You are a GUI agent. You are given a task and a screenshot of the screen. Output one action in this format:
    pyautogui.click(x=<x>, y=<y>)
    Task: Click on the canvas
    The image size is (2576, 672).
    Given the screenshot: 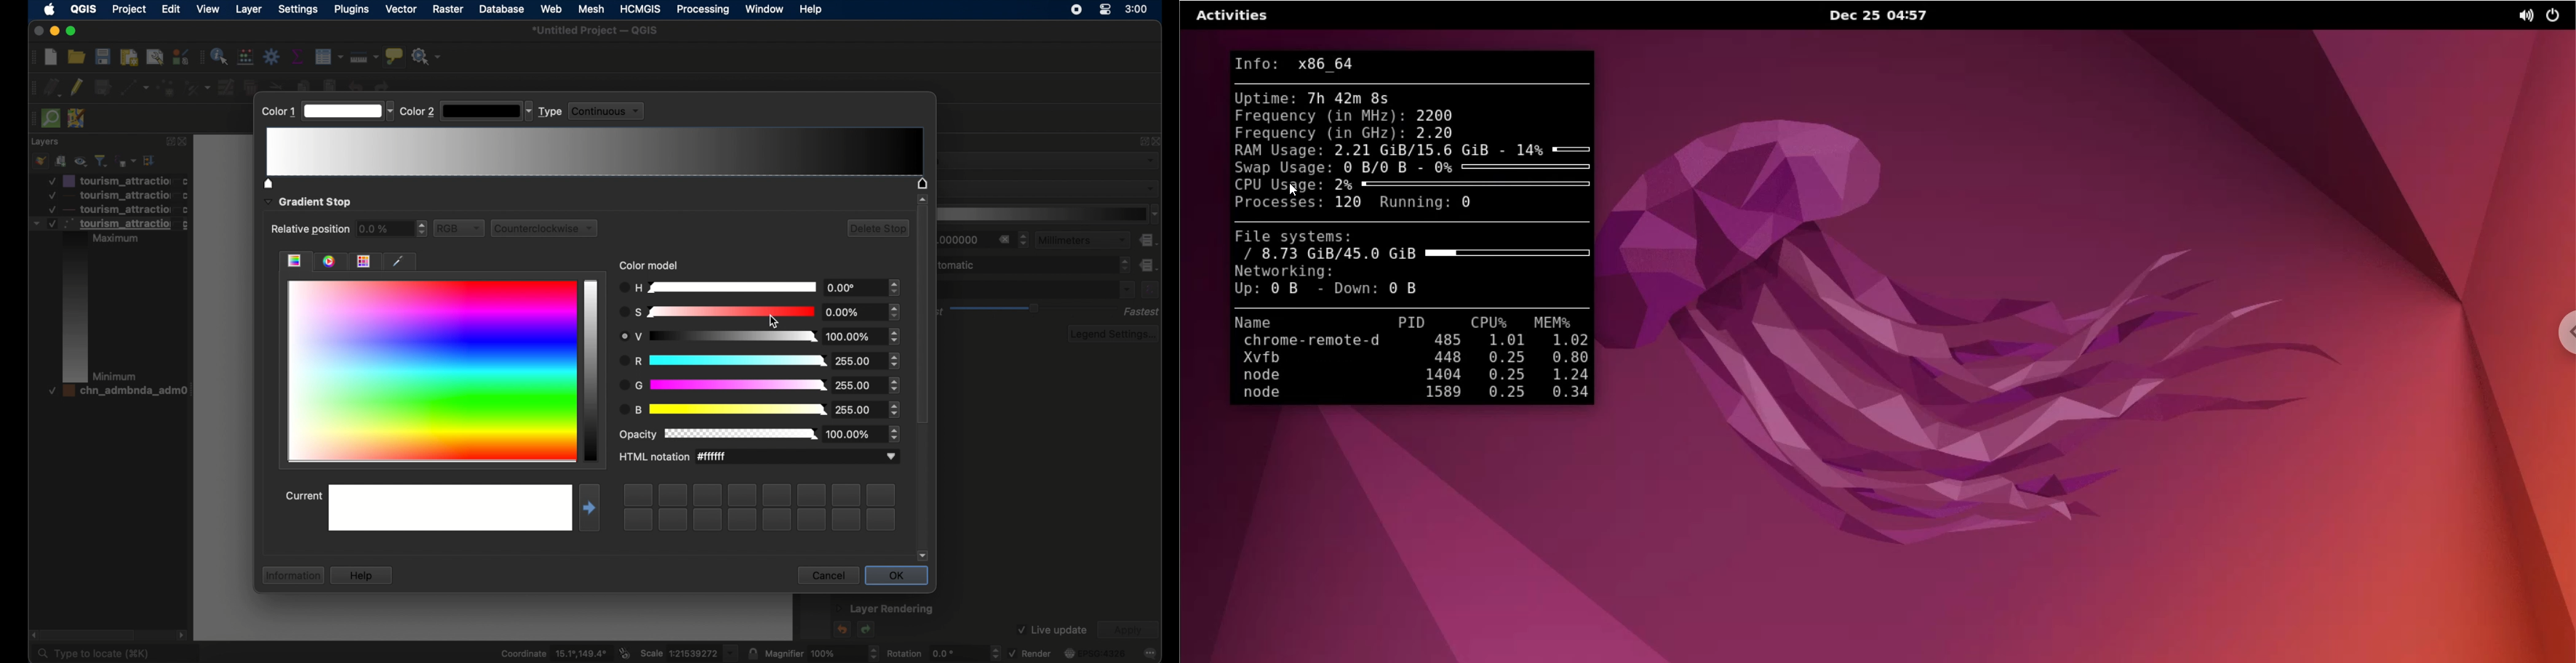 What is the action you would take?
    pyautogui.click(x=225, y=365)
    